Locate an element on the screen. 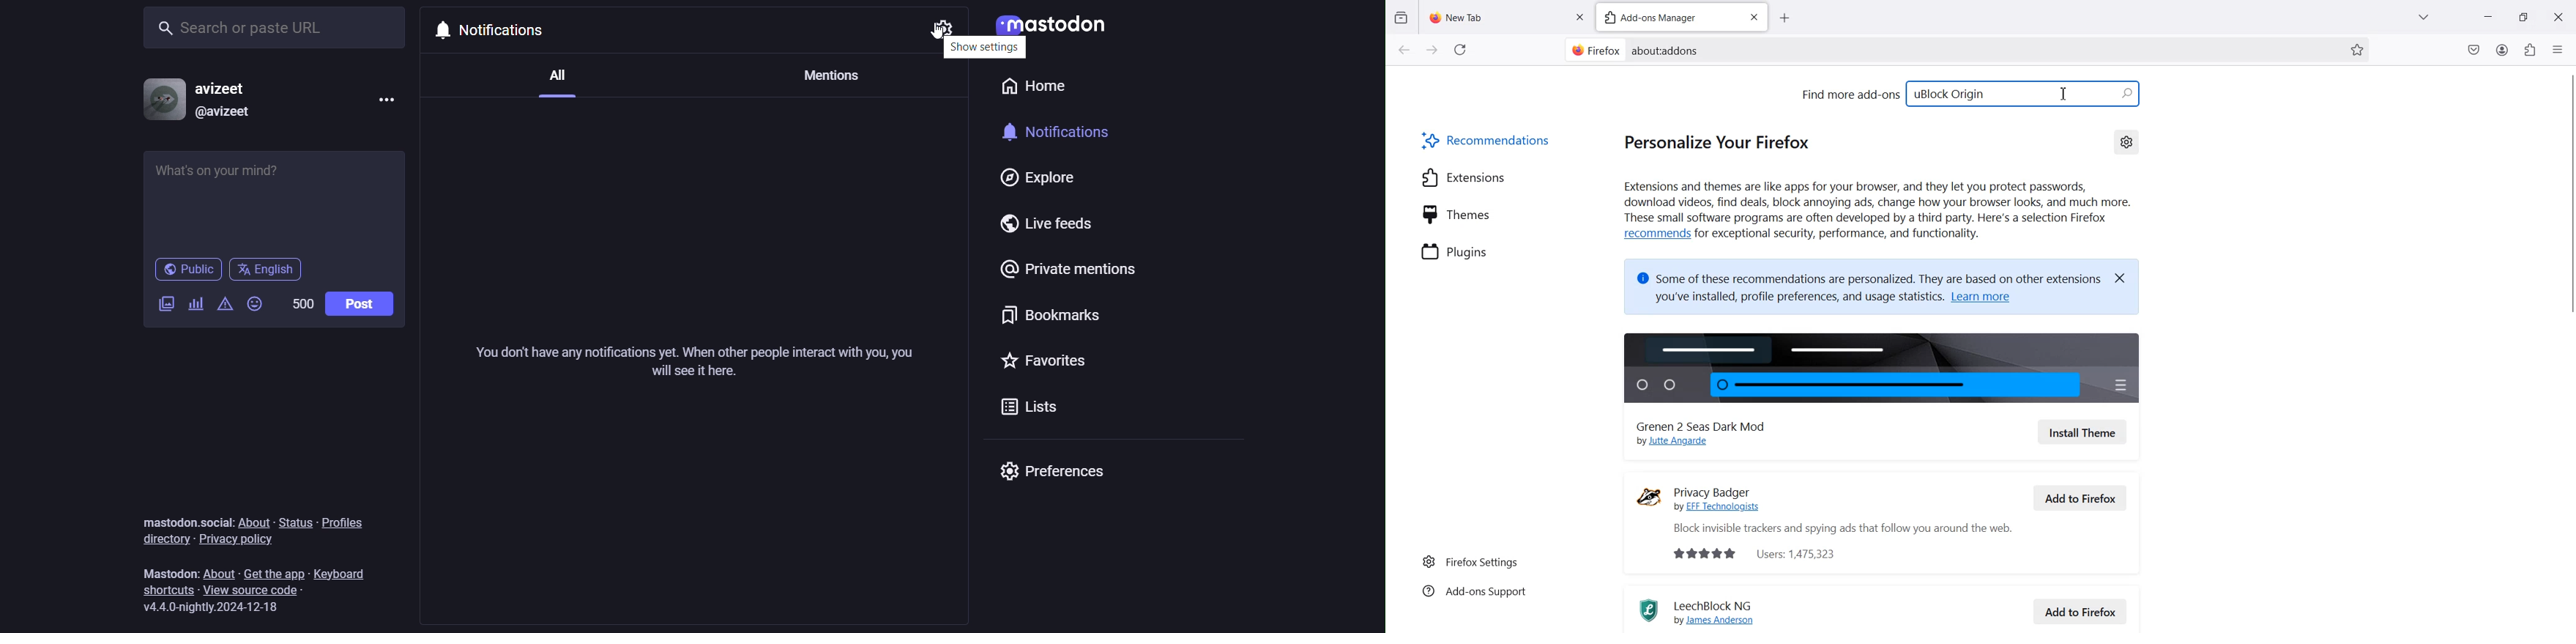 This screenshot has height=644, width=2576. Close tab is located at coordinates (1580, 16).